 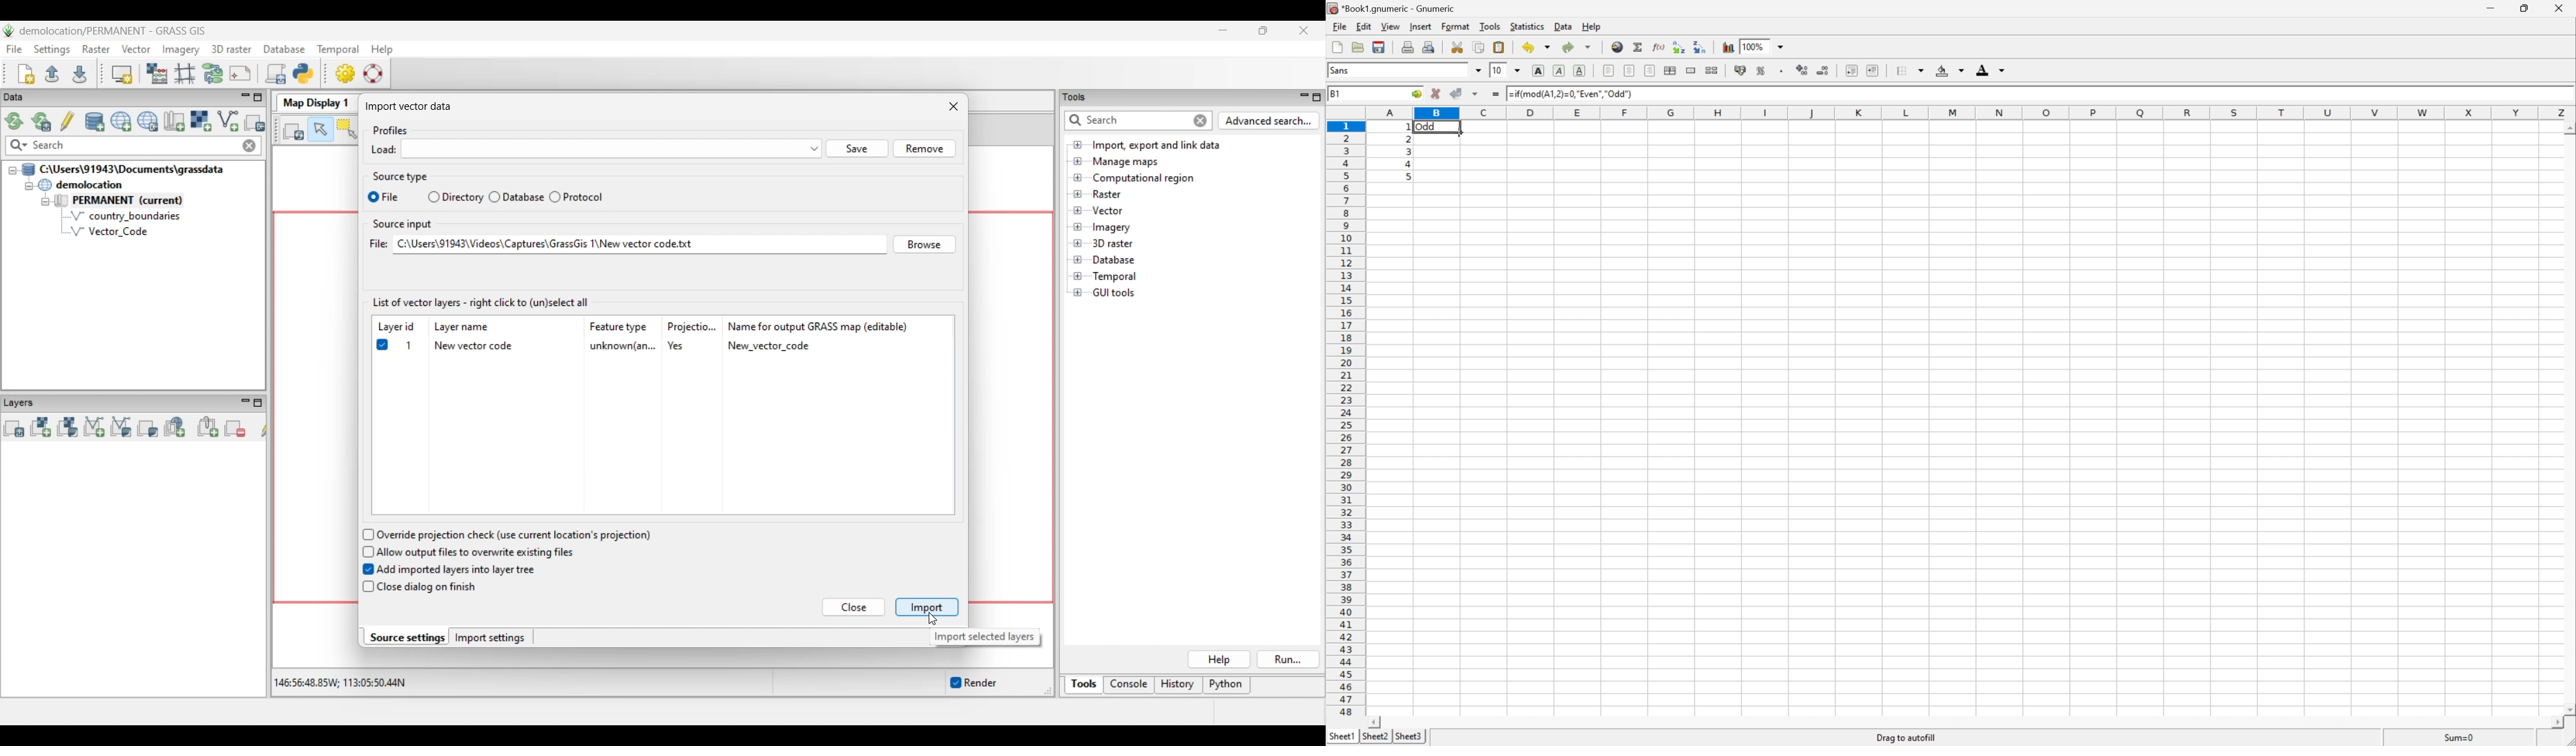 I want to click on Cursor, so click(x=1460, y=132).